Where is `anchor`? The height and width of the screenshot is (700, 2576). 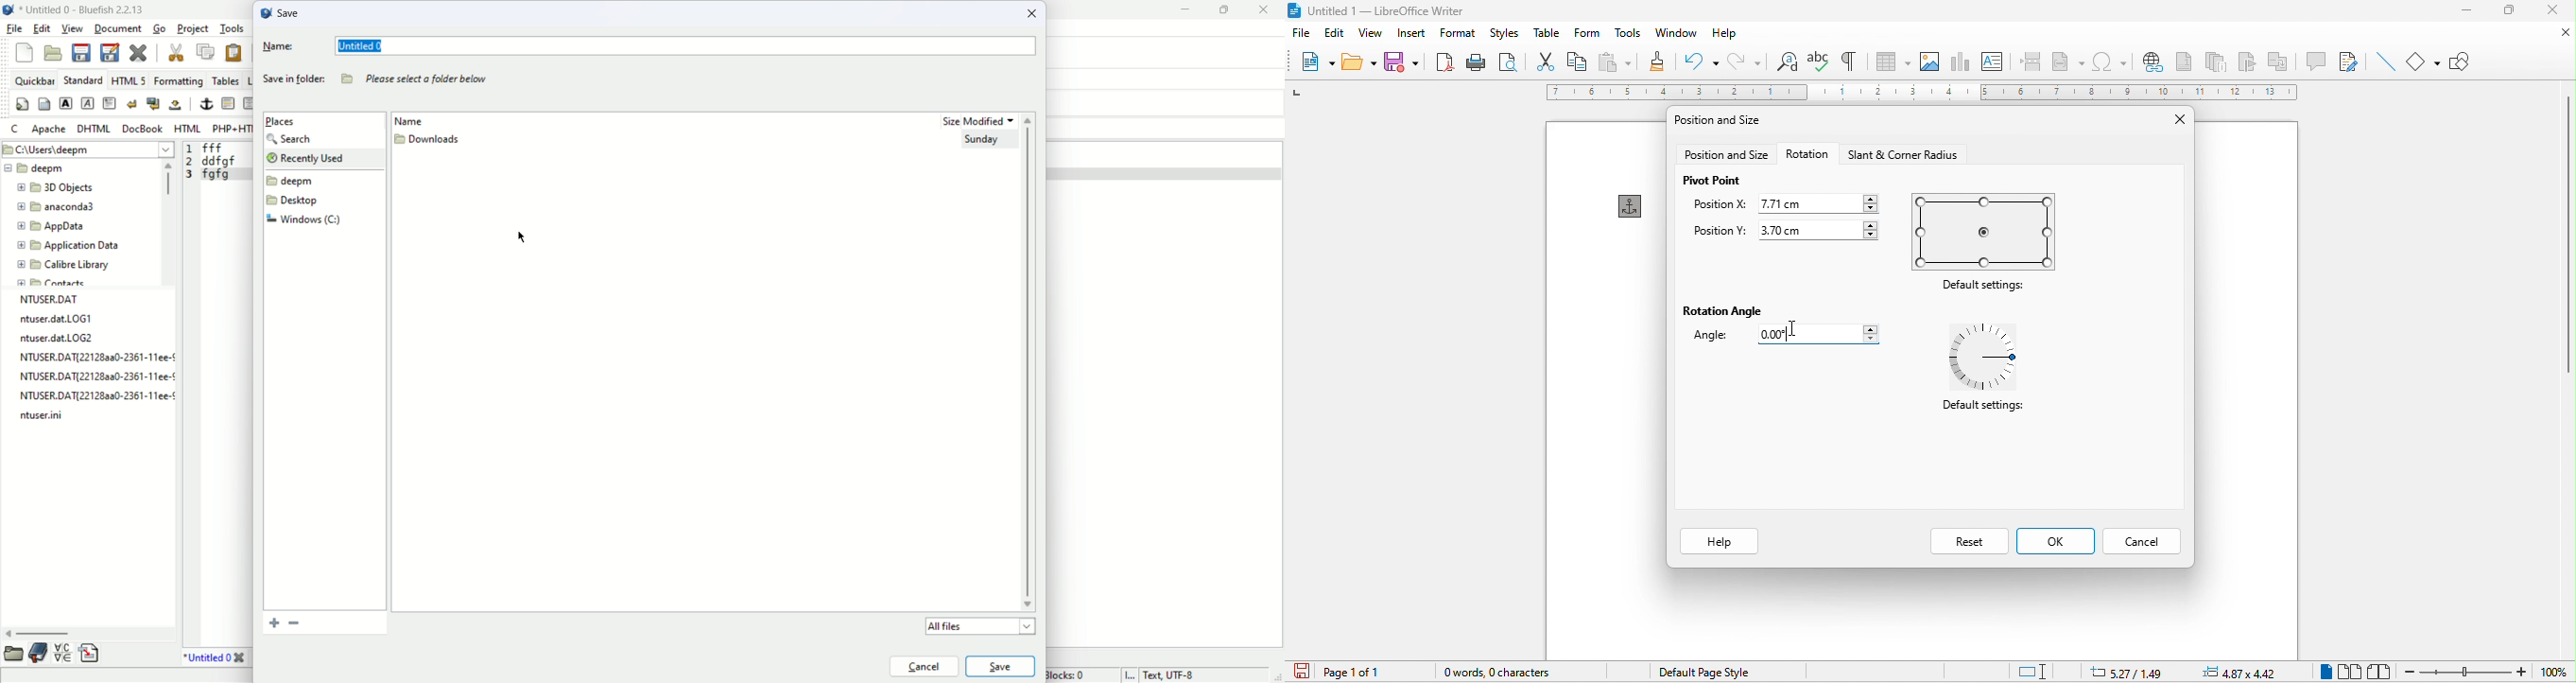
anchor is located at coordinates (204, 105).